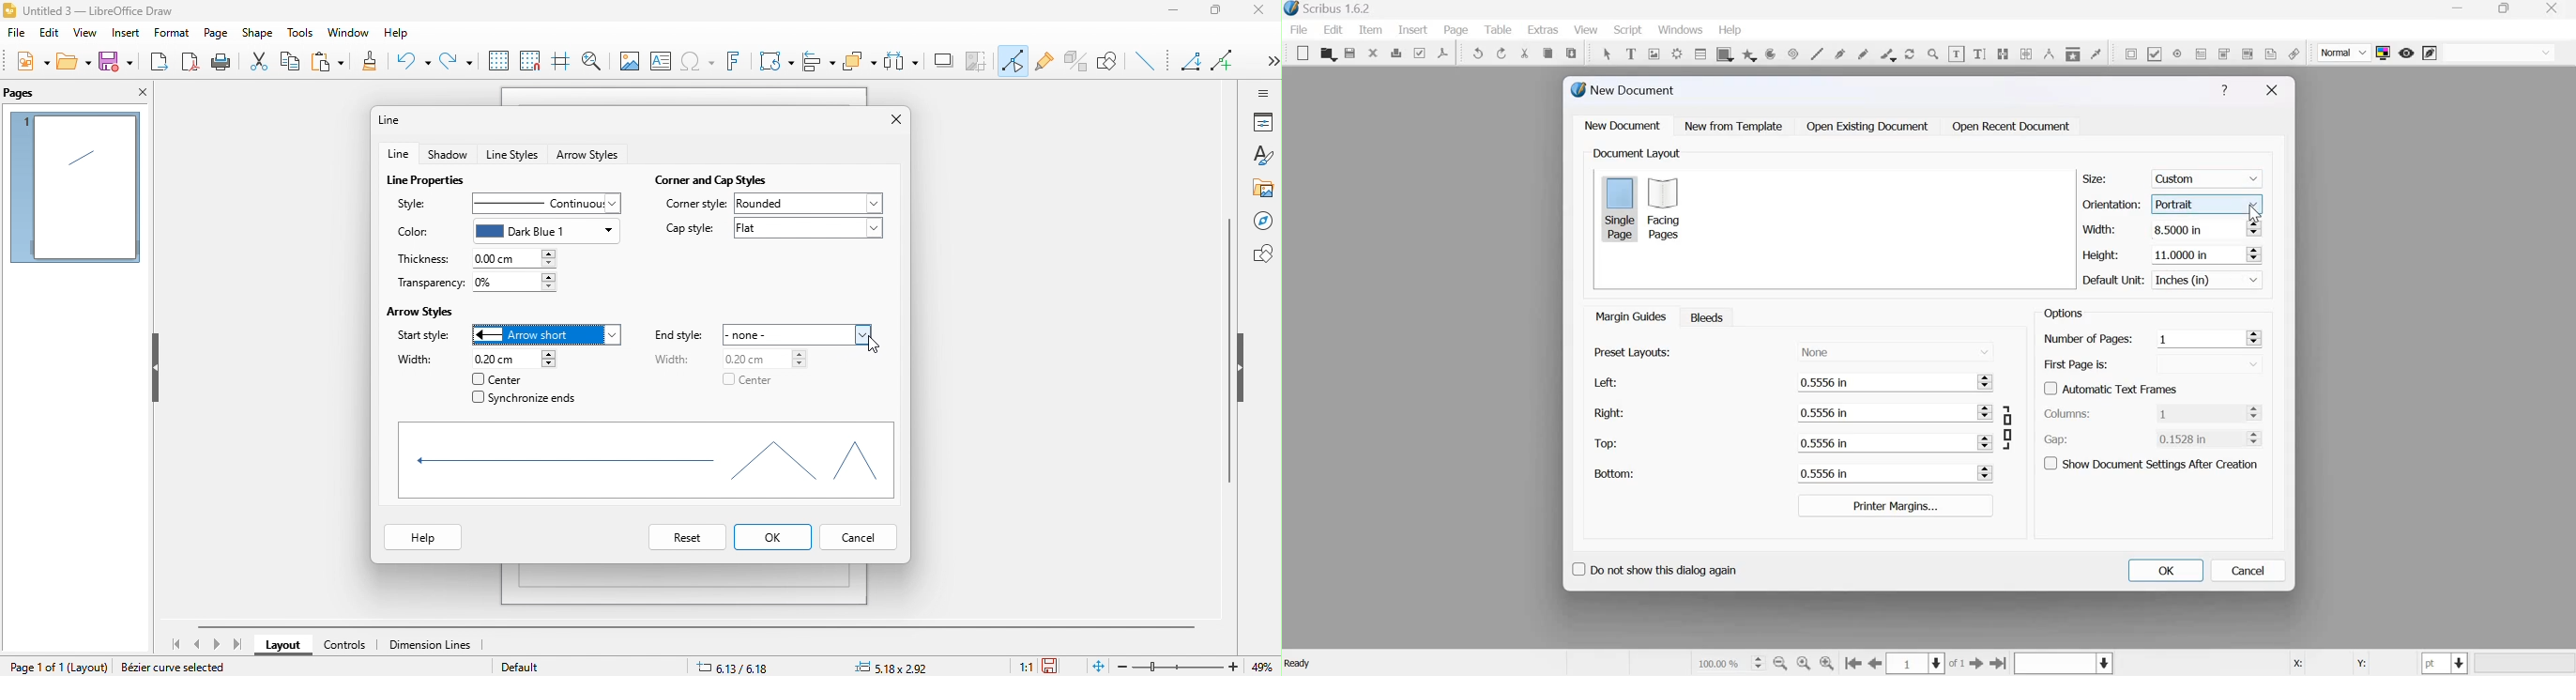  What do you see at coordinates (50, 36) in the screenshot?
I see `edit` at bounding box center [50, 36].